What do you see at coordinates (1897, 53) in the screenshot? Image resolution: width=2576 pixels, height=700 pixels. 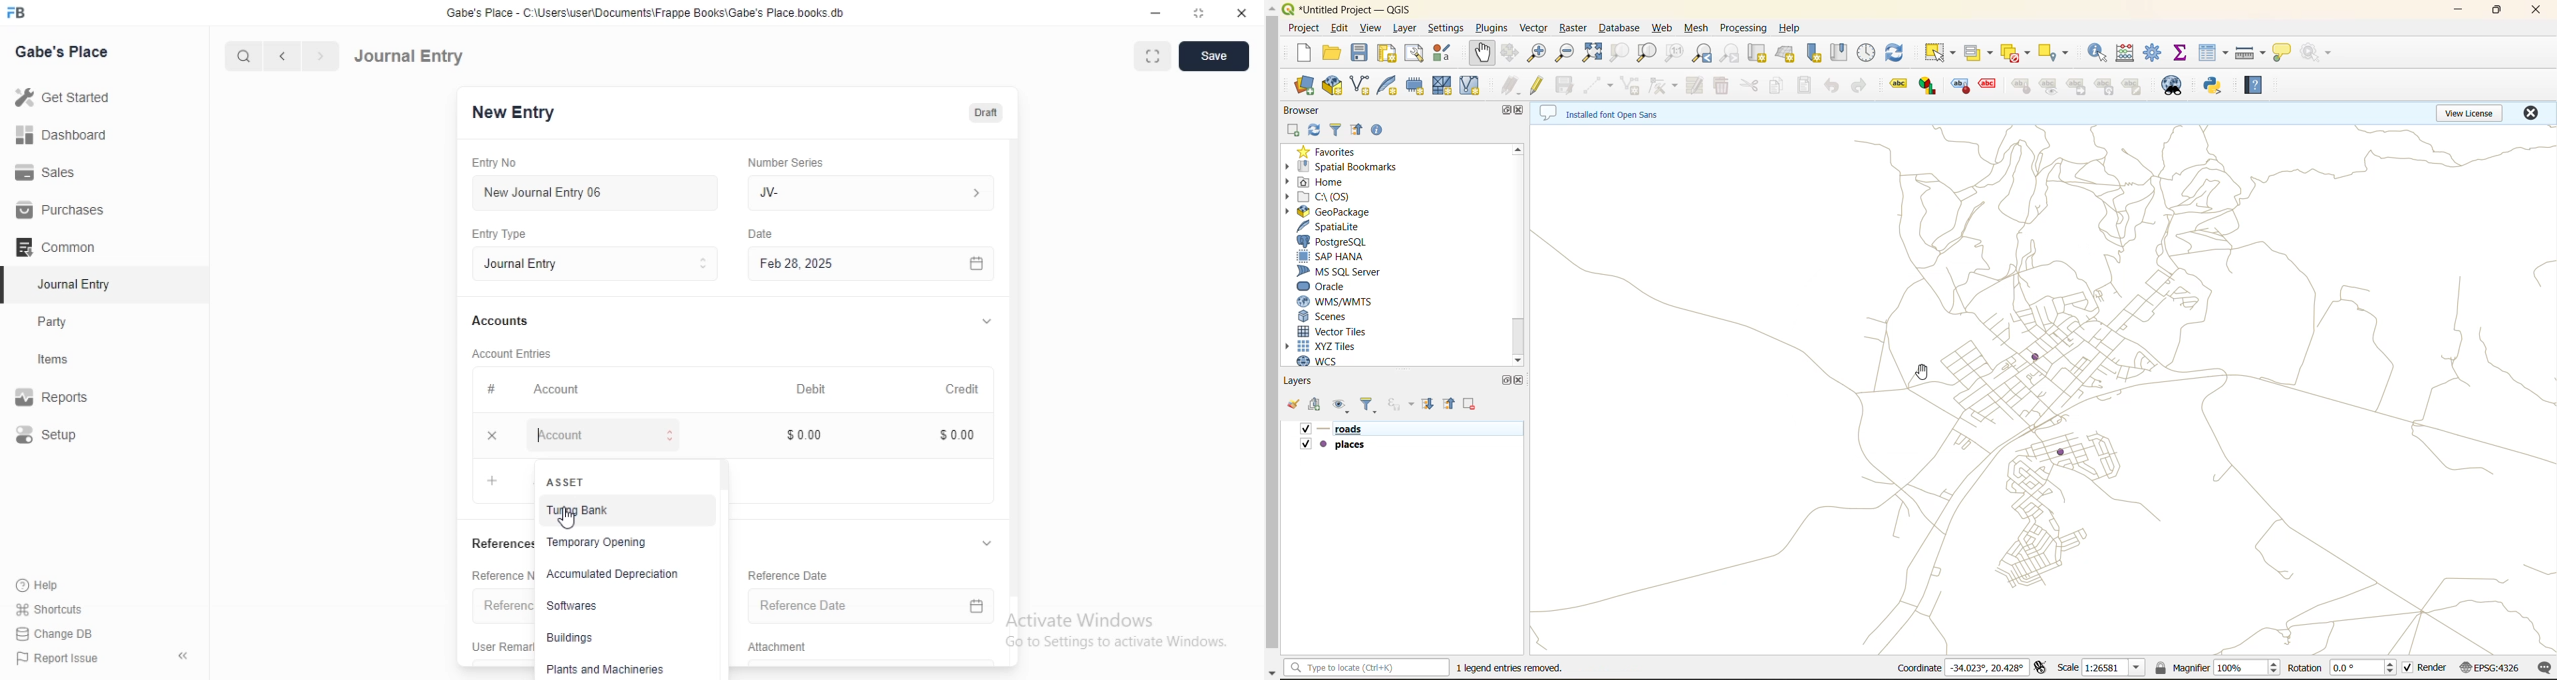 I see `refresh` at bounding box center [1897, 53].